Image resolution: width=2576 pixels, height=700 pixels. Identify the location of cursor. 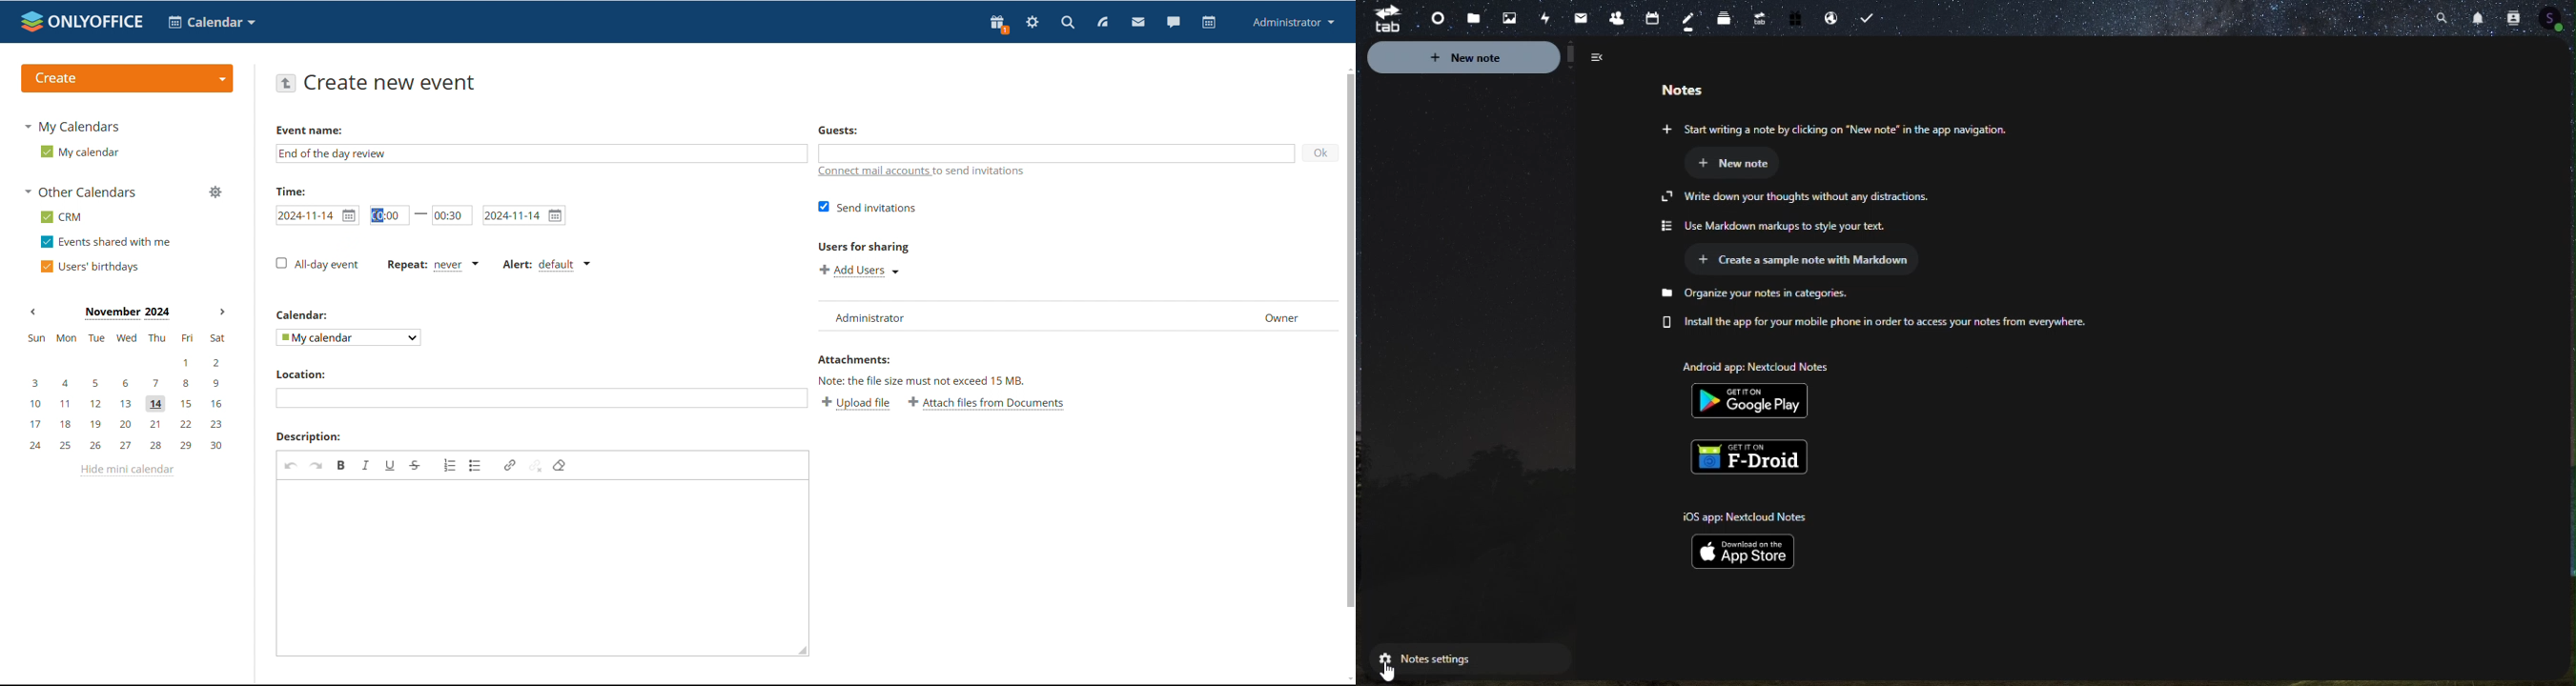
(1391, 671).